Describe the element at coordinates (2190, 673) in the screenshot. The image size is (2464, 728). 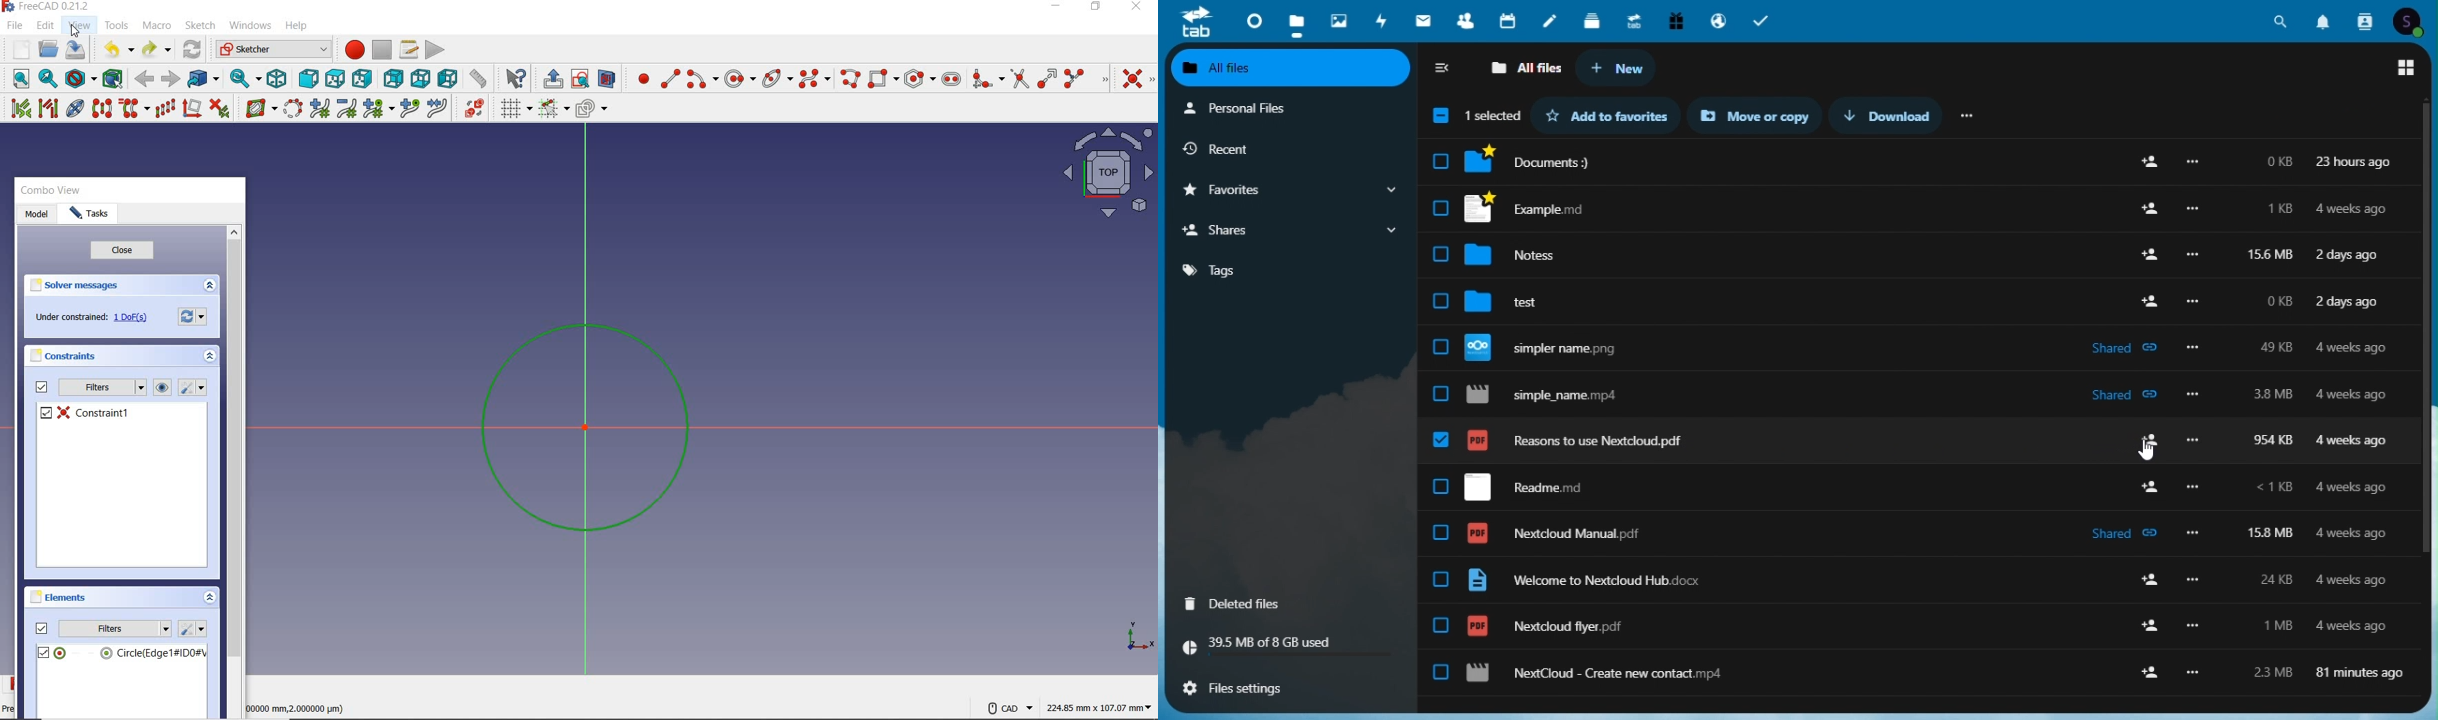
I see `` at that location.